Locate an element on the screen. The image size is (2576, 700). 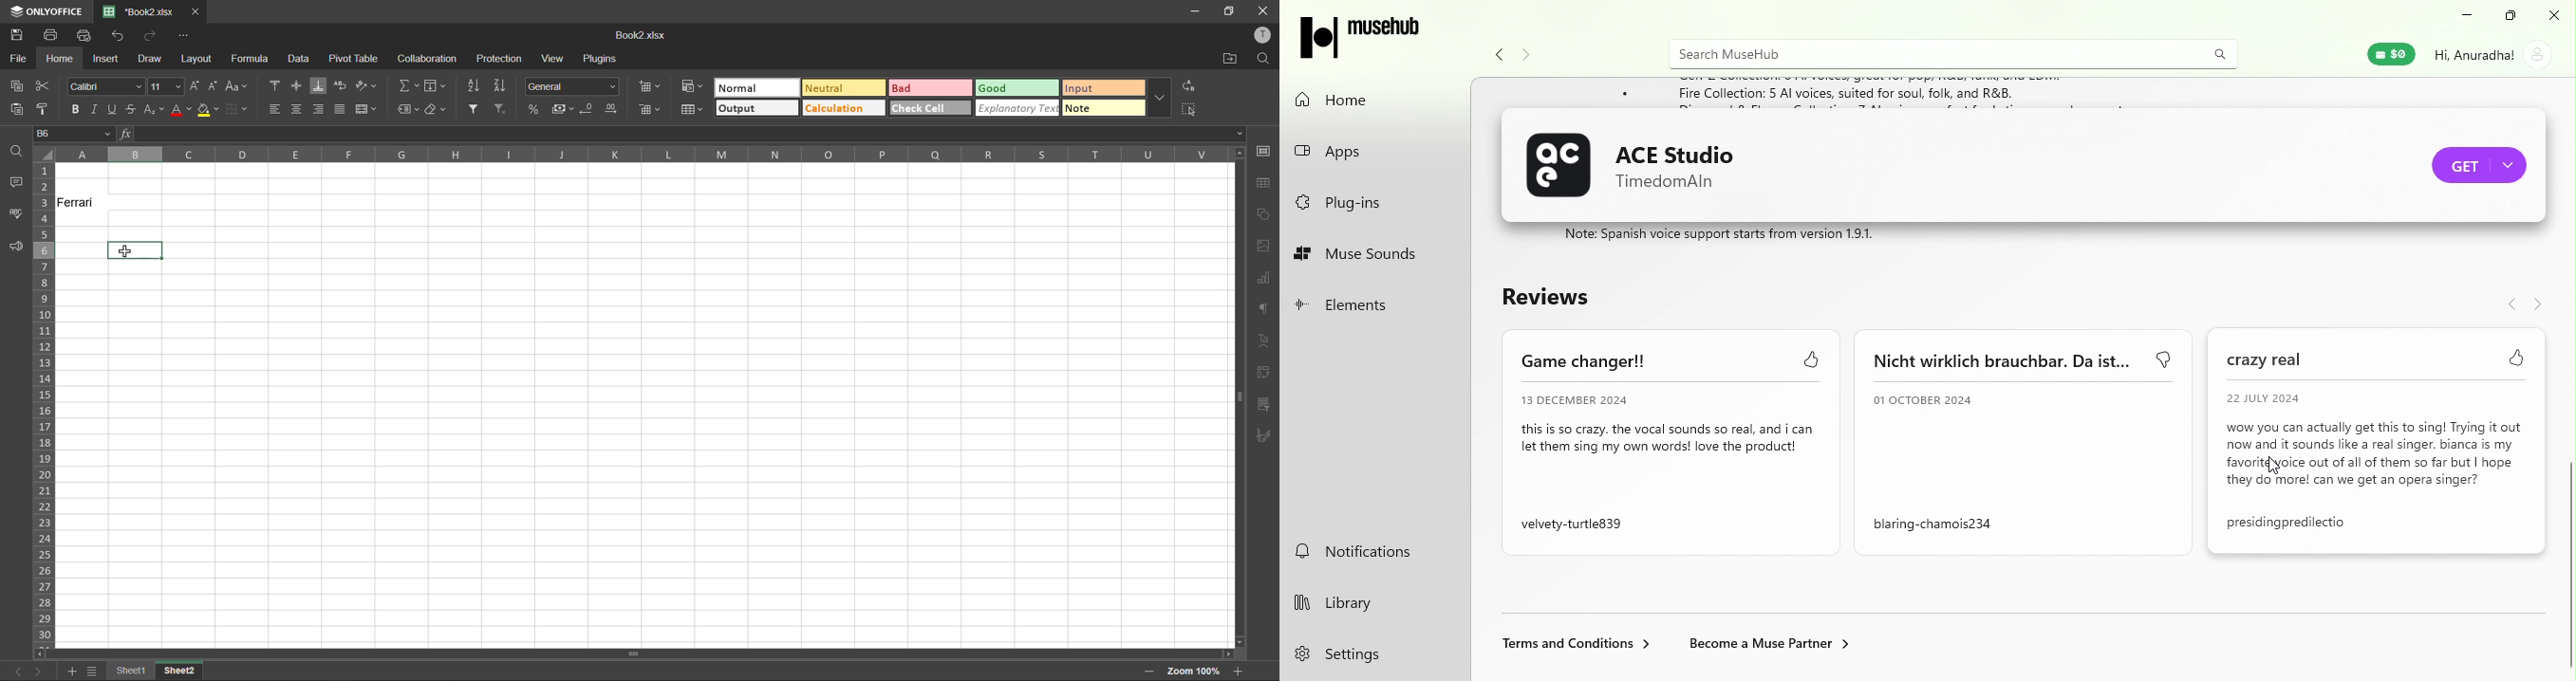
charts is located at coordinates (1264, 279).